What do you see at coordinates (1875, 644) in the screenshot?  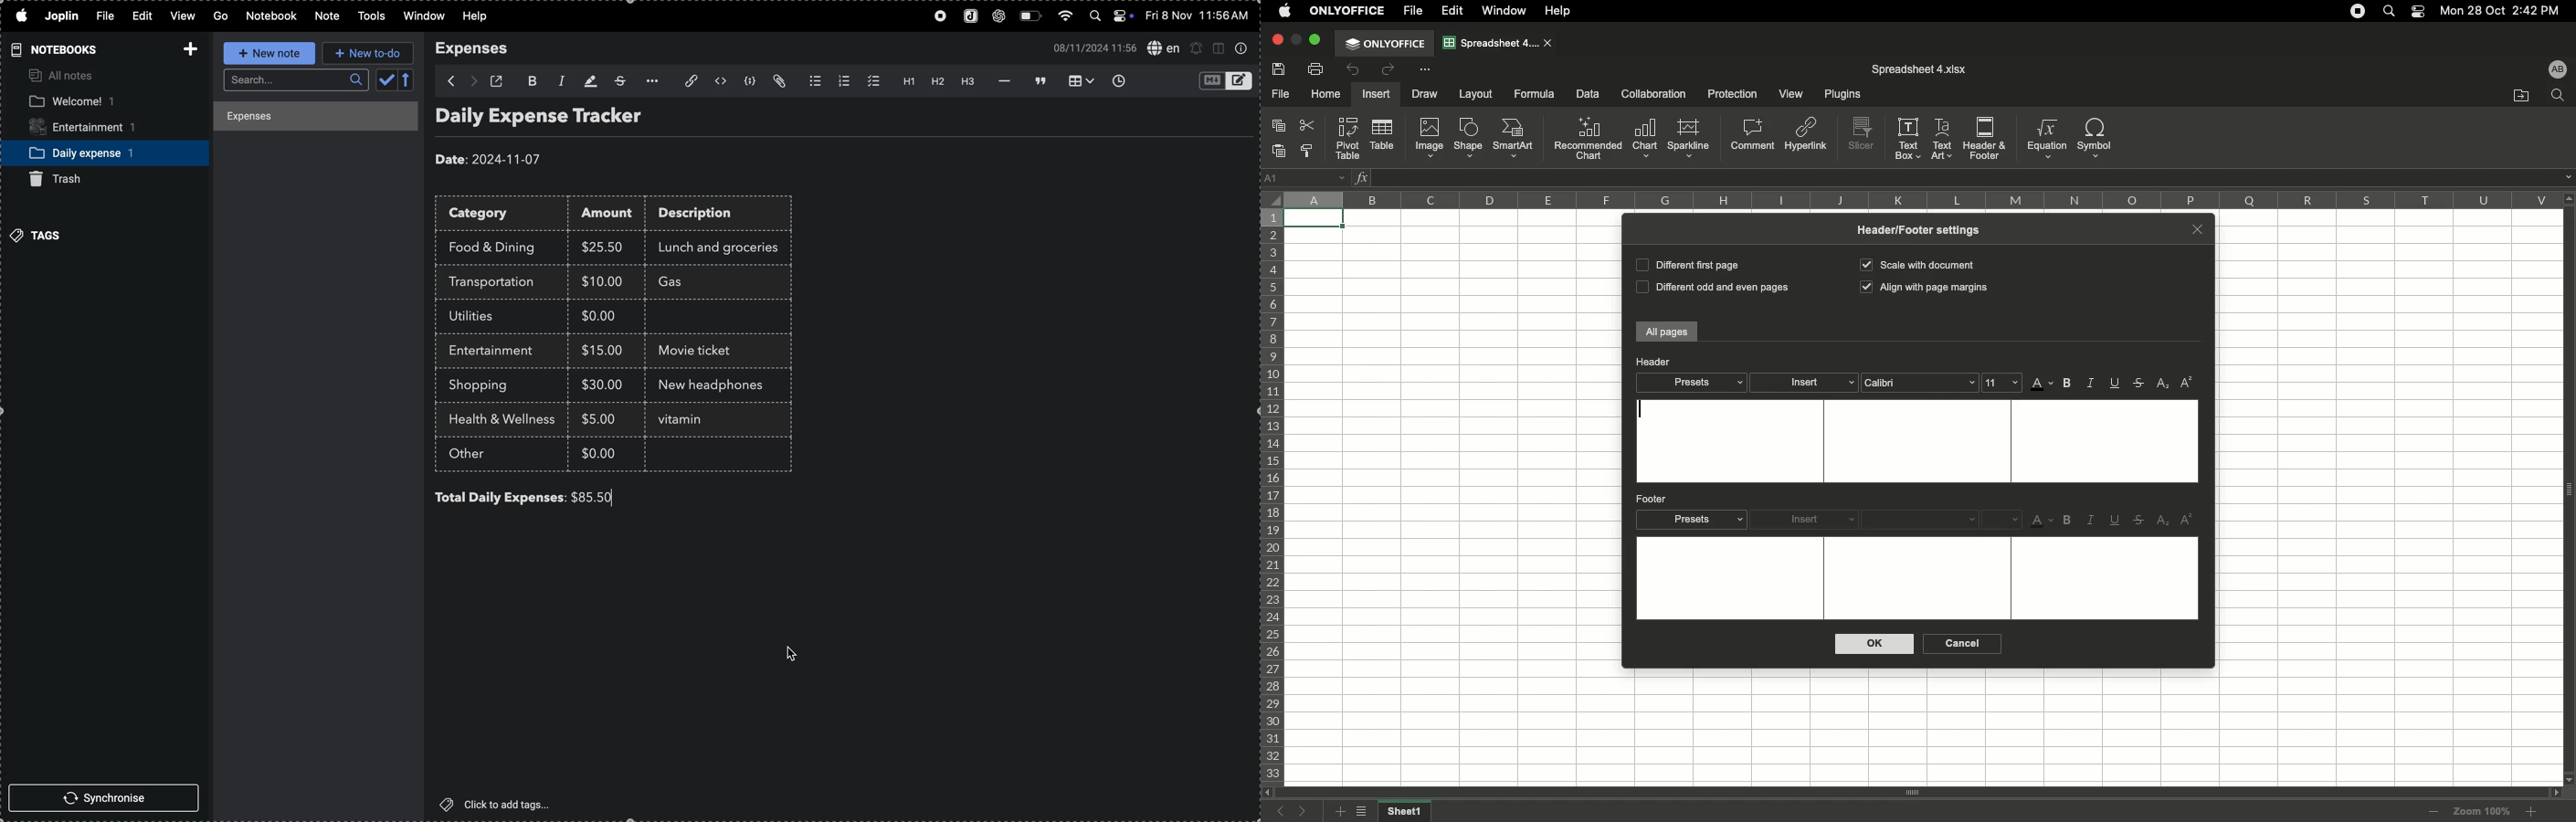 I see `OK` at bounding box center [1875, 644].